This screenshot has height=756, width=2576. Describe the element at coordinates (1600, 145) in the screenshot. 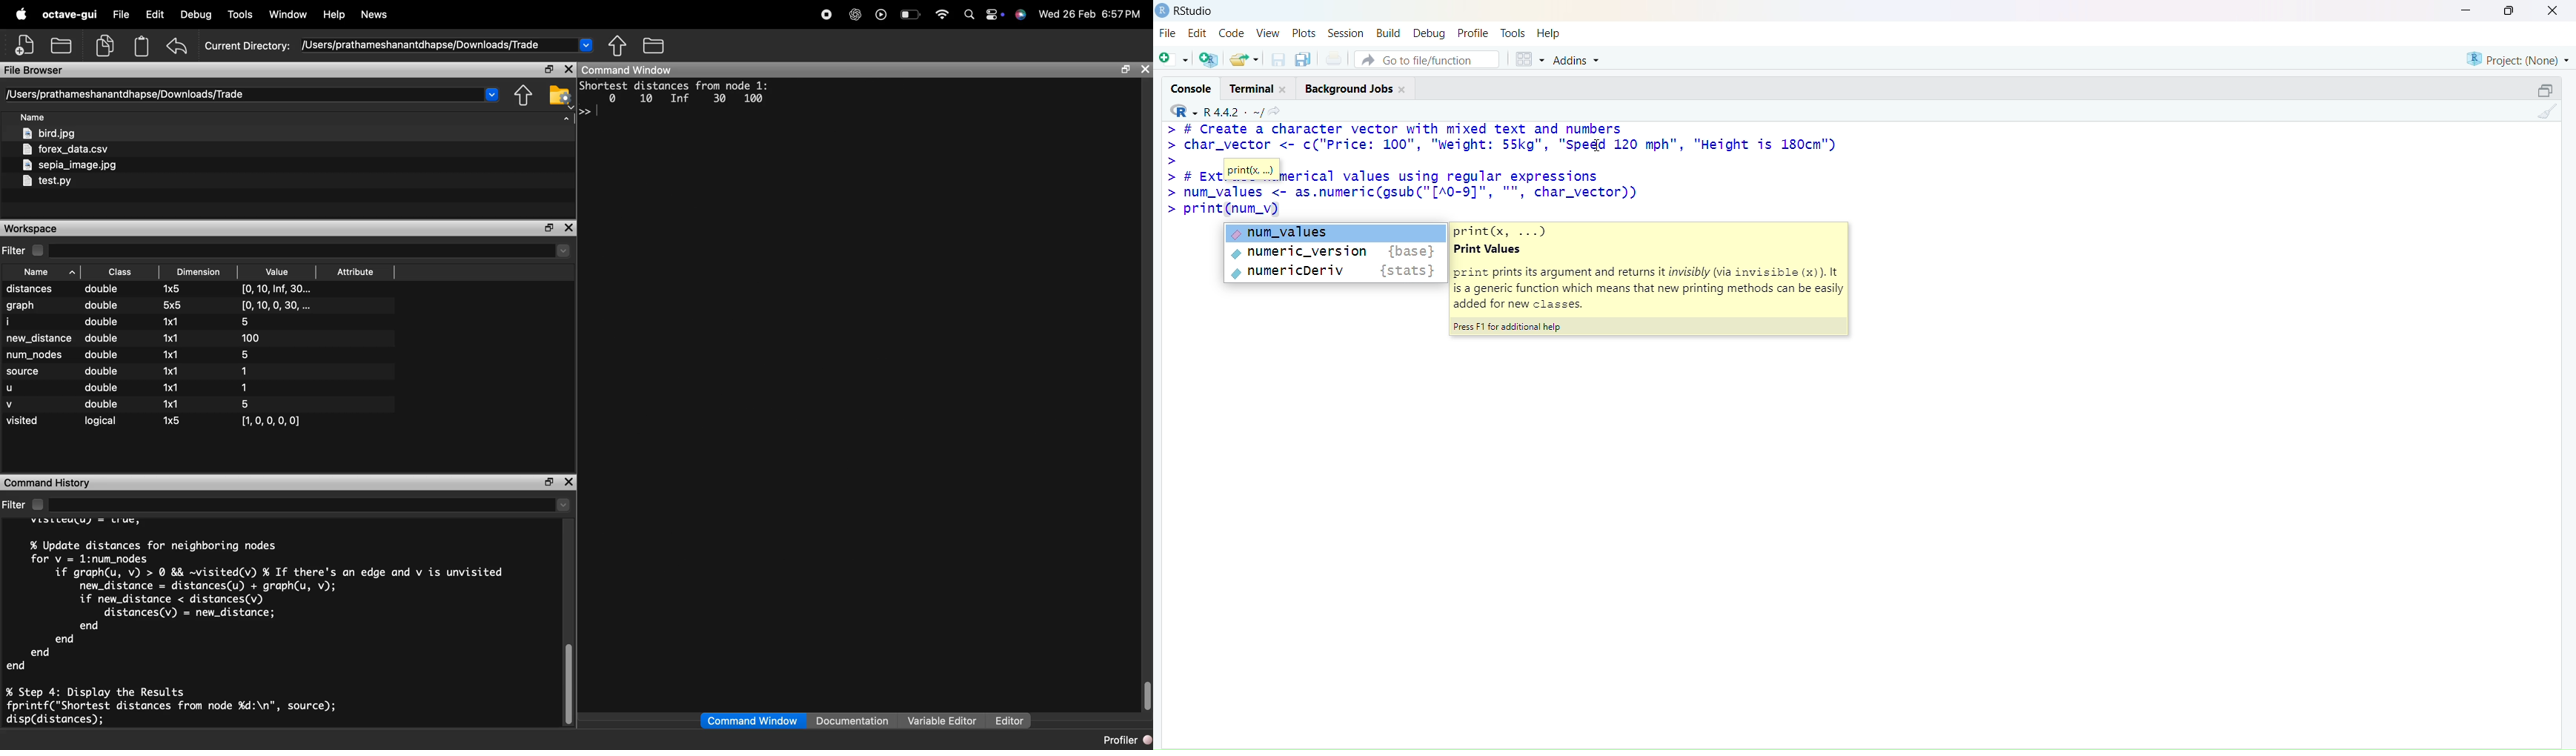

I see `cursor` at that location.